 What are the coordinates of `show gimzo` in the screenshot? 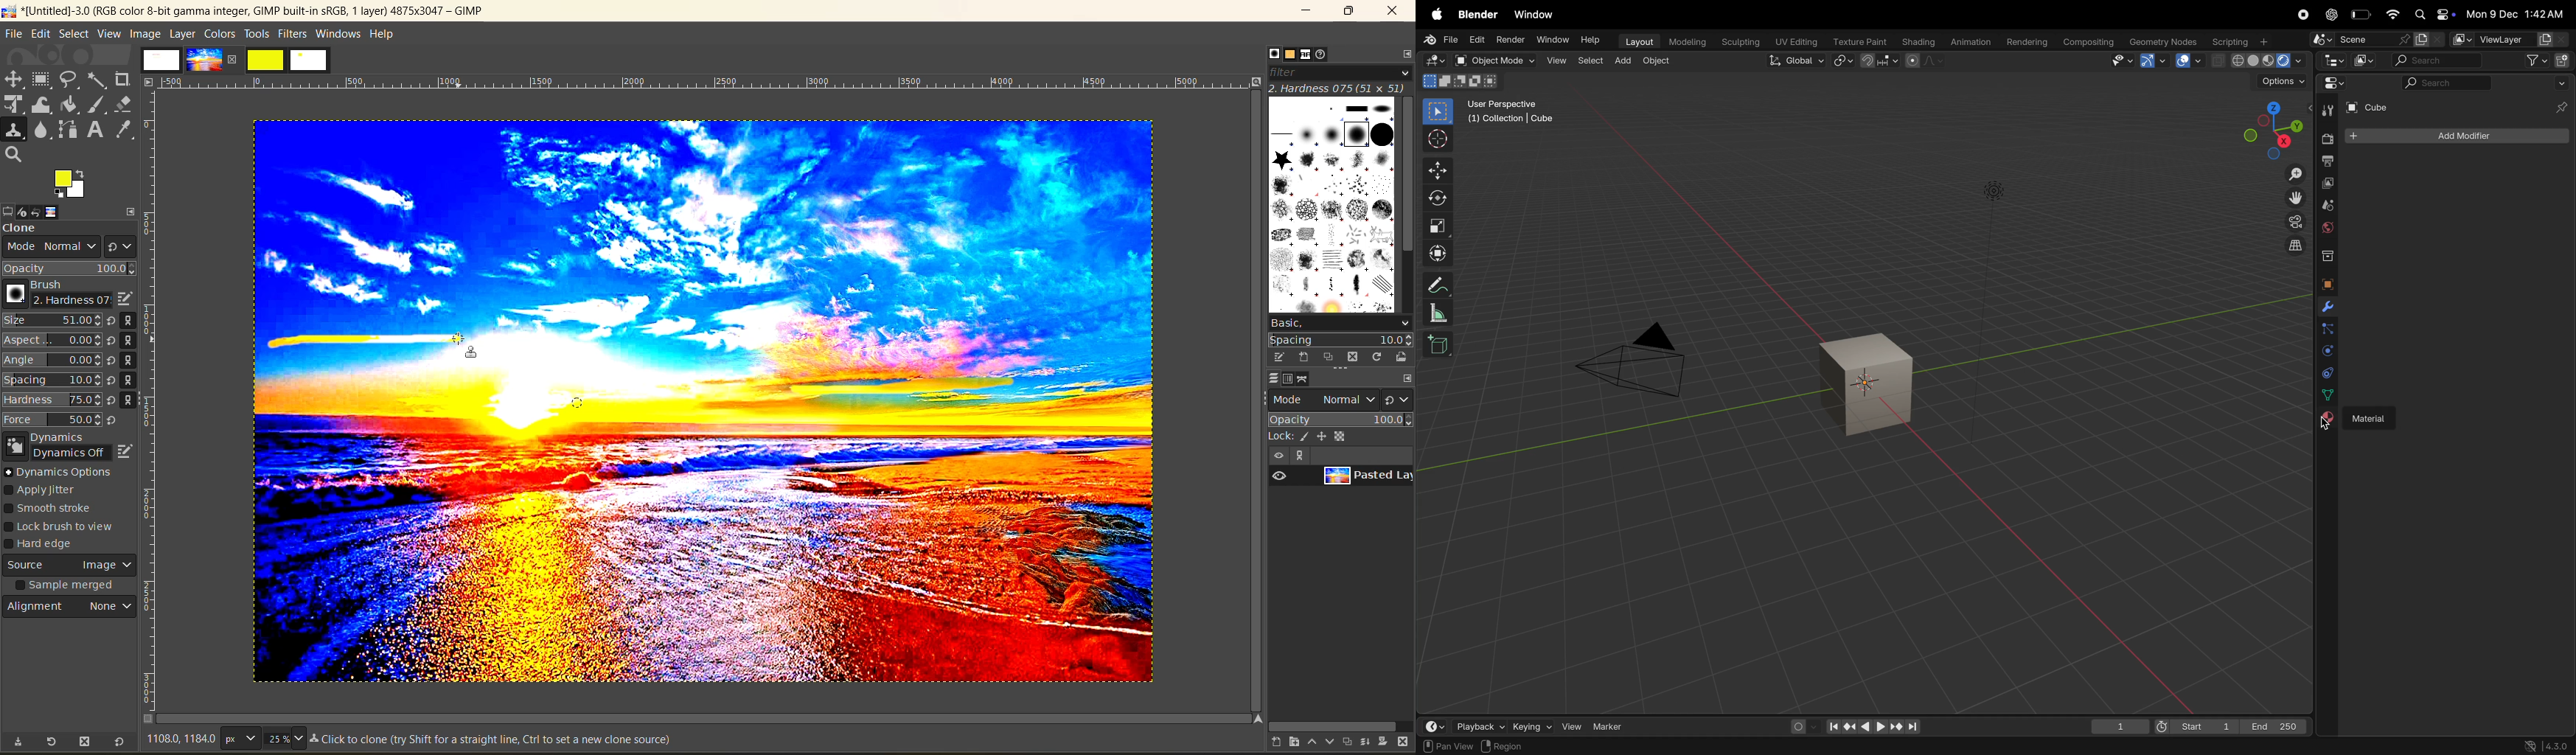 It's located at (2154, 60).